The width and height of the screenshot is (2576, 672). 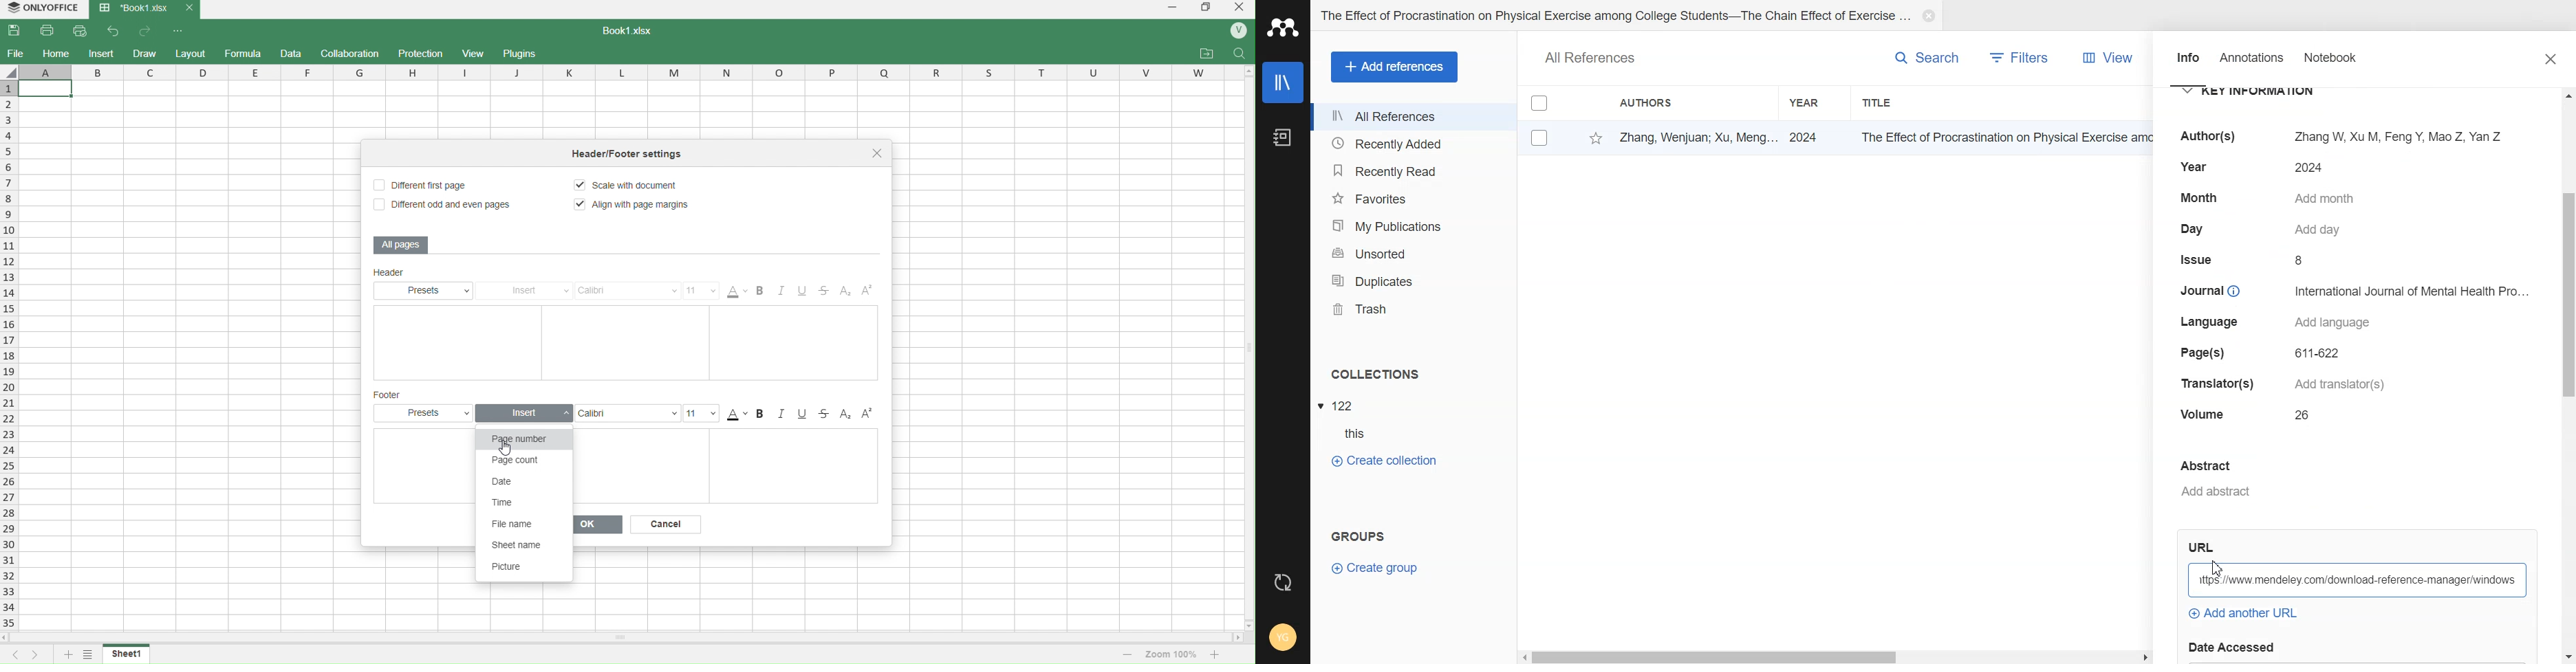 I want to click on book1.xlsx, so click(x=634, y=32).